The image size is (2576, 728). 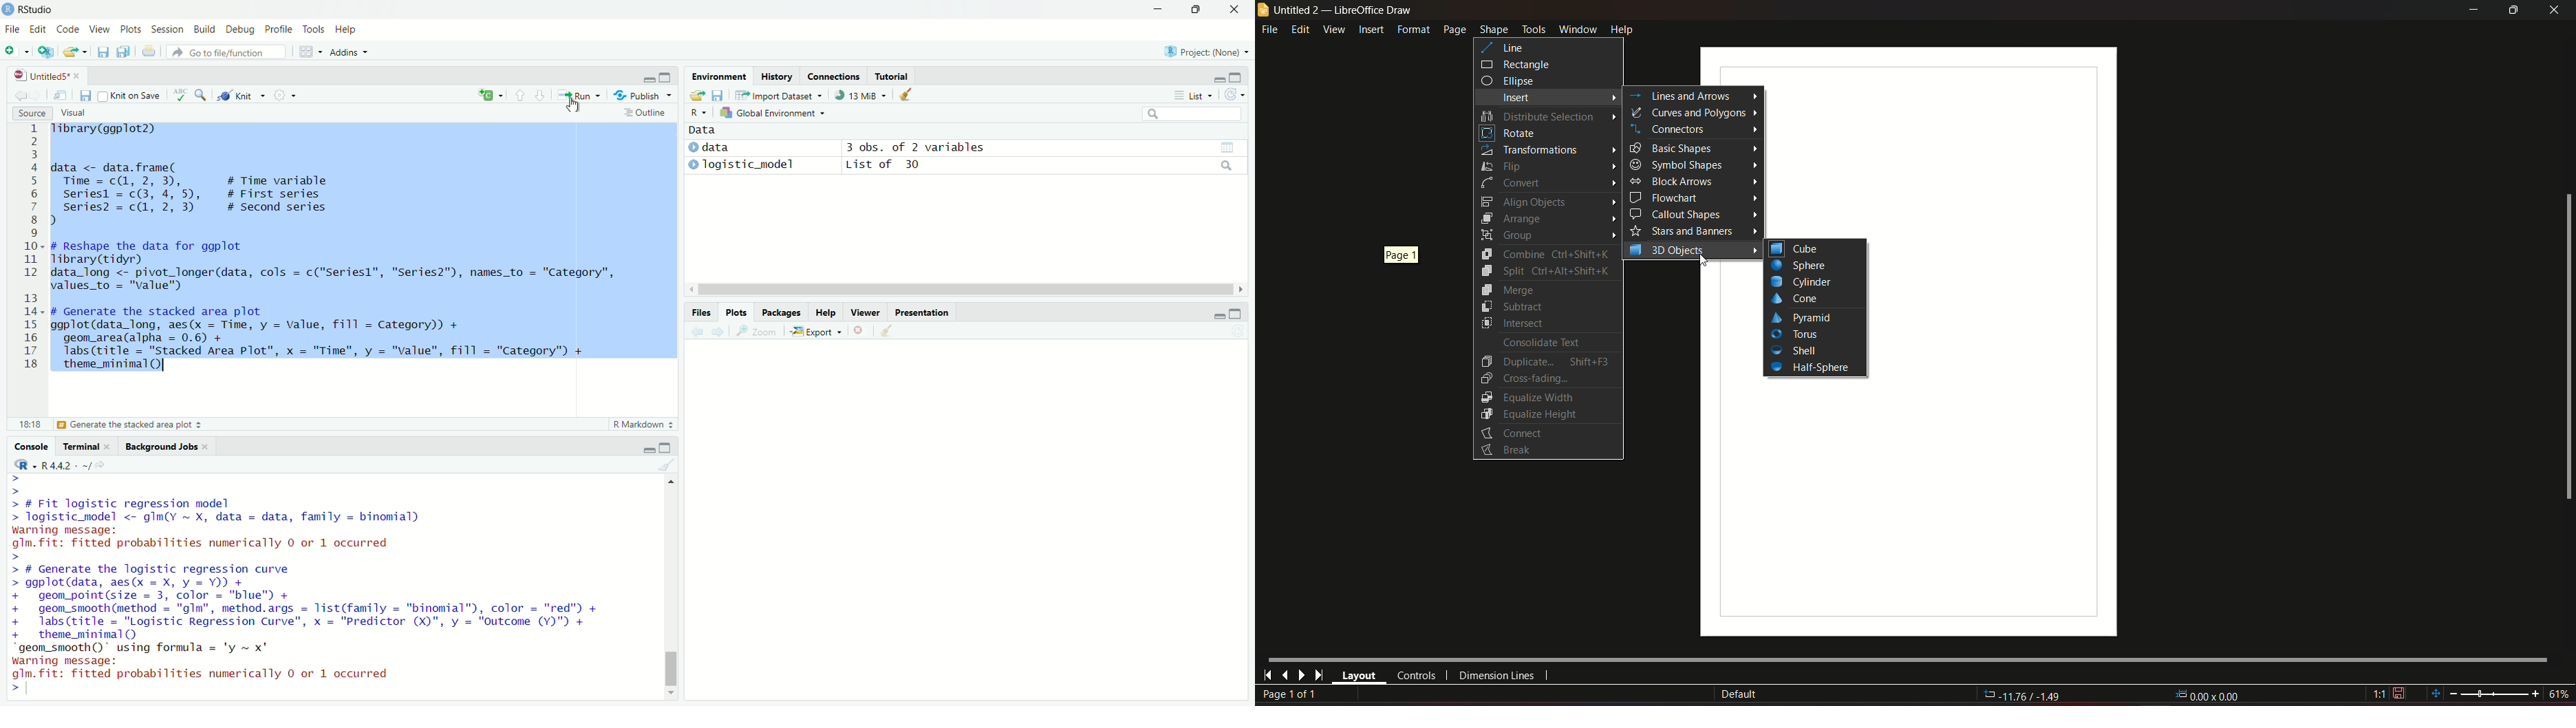 I want to click on «R442 -, so click(x=61, y=463).